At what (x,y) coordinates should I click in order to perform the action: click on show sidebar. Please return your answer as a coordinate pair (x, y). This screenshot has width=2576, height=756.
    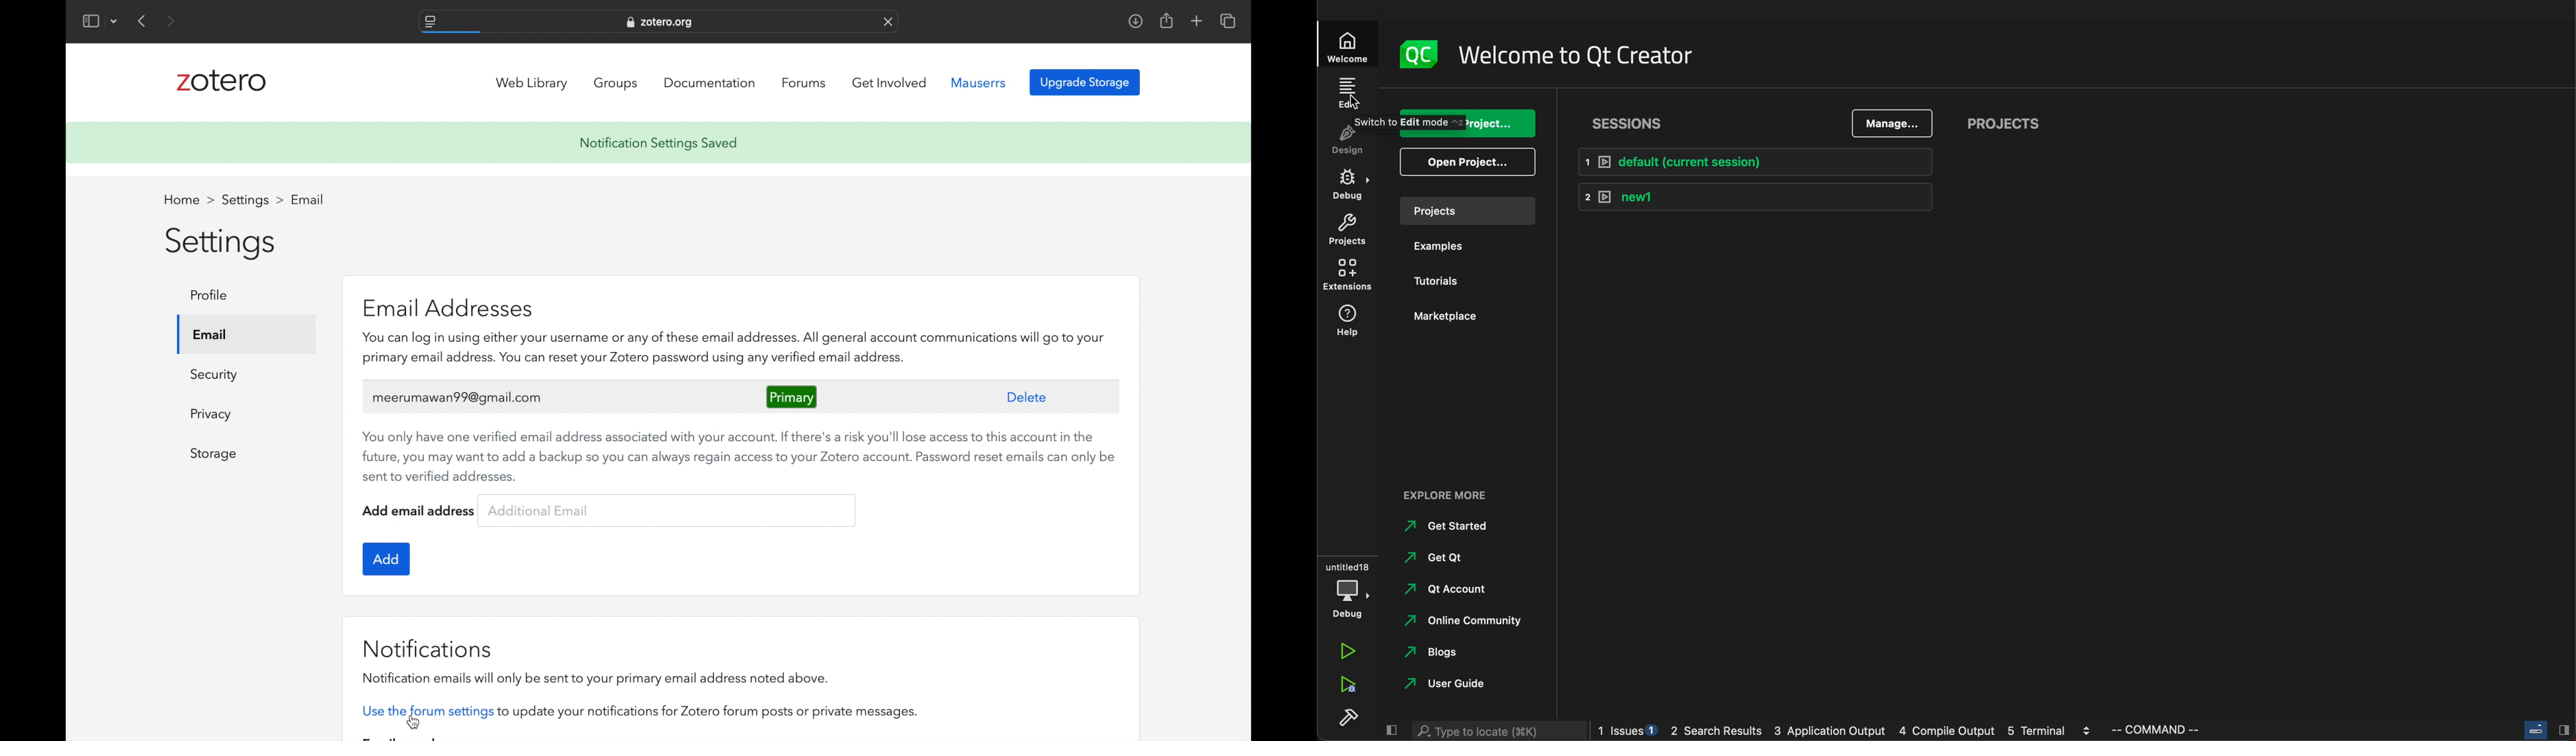
    Looking at the image, I should click on (90, 21).